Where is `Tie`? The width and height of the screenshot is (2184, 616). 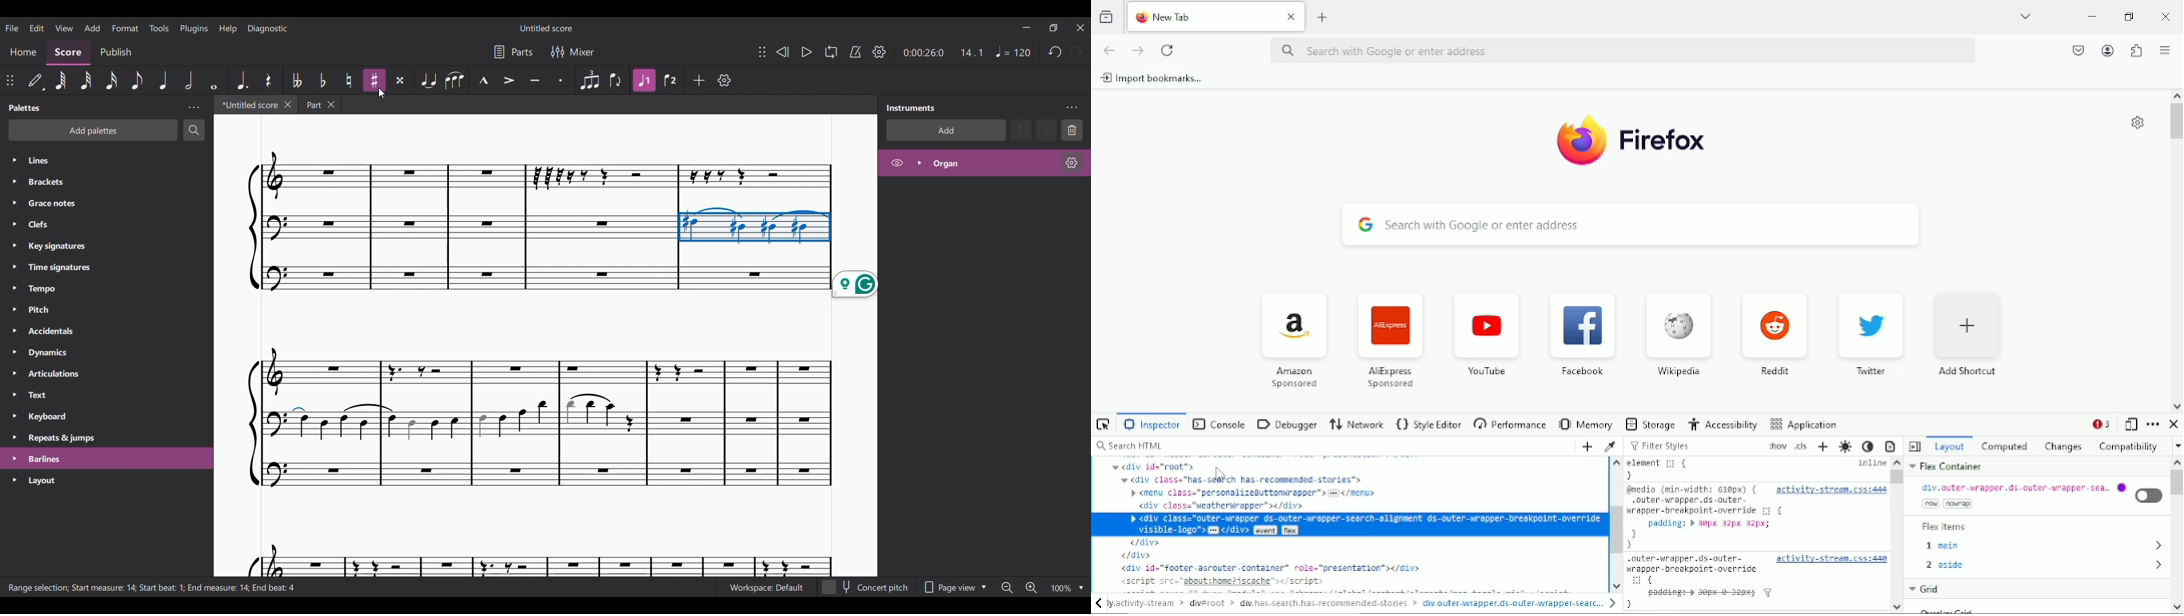 Tie is located at coordinates (429, 81).